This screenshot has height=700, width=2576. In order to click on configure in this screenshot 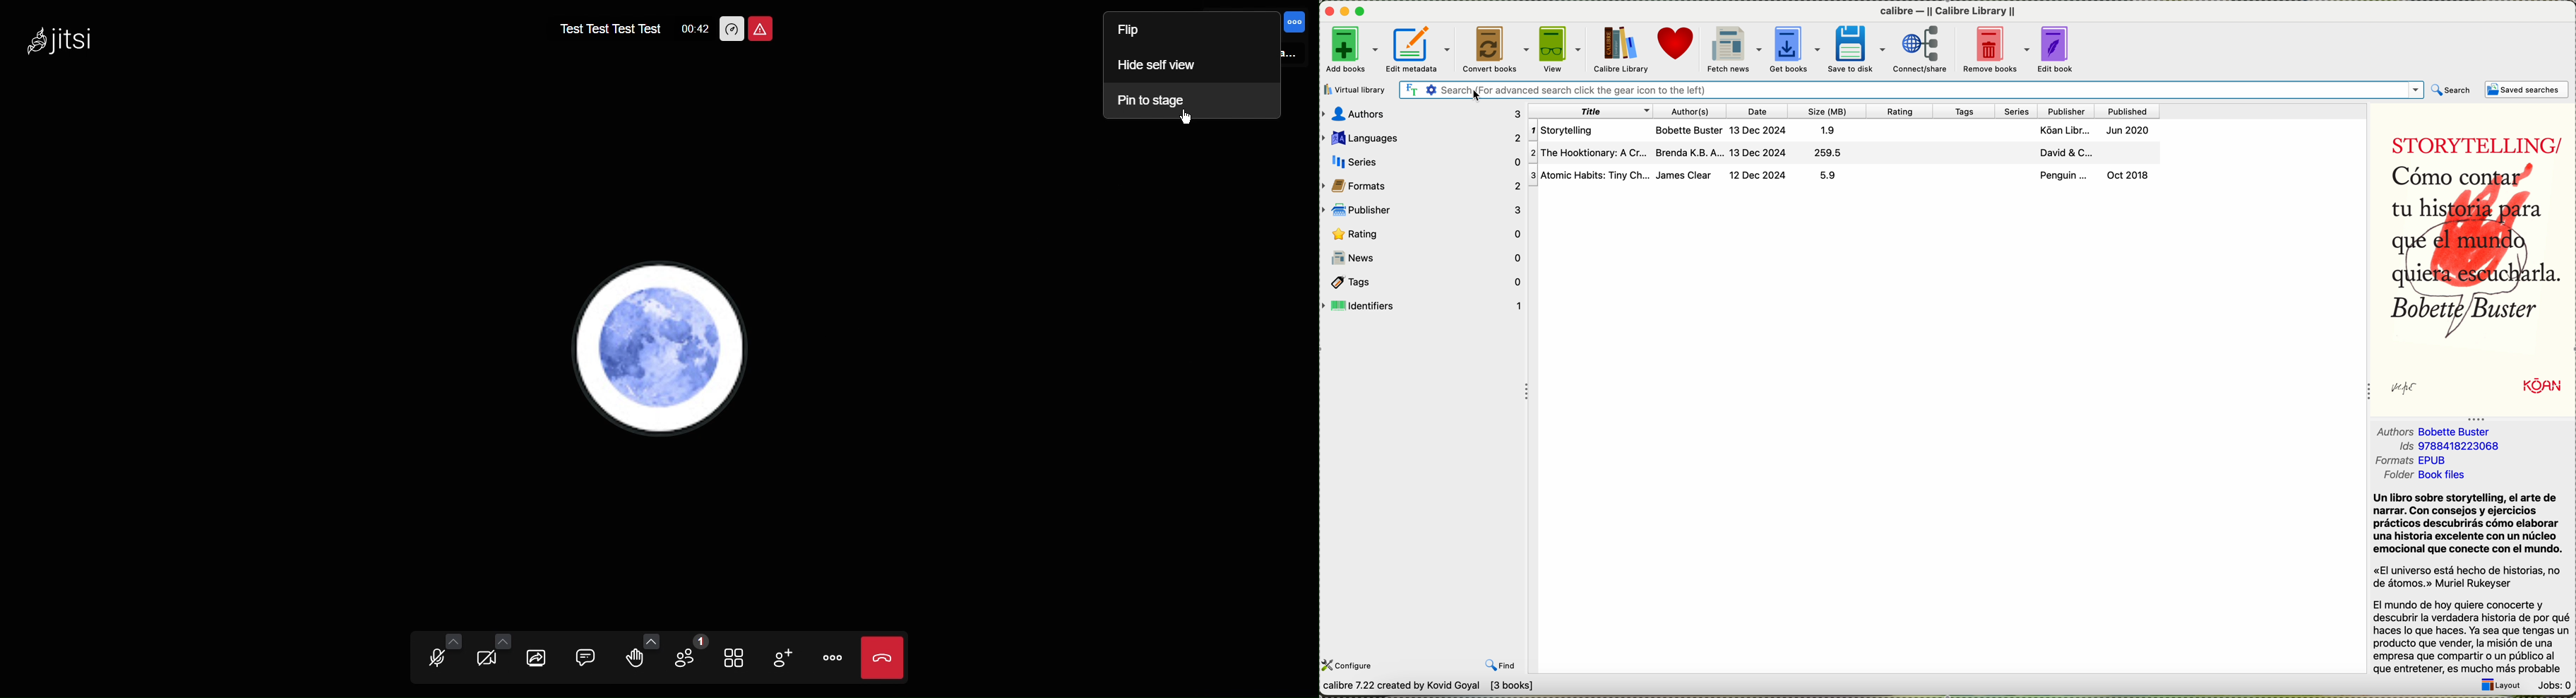, I will do `click(1350, 664)`.